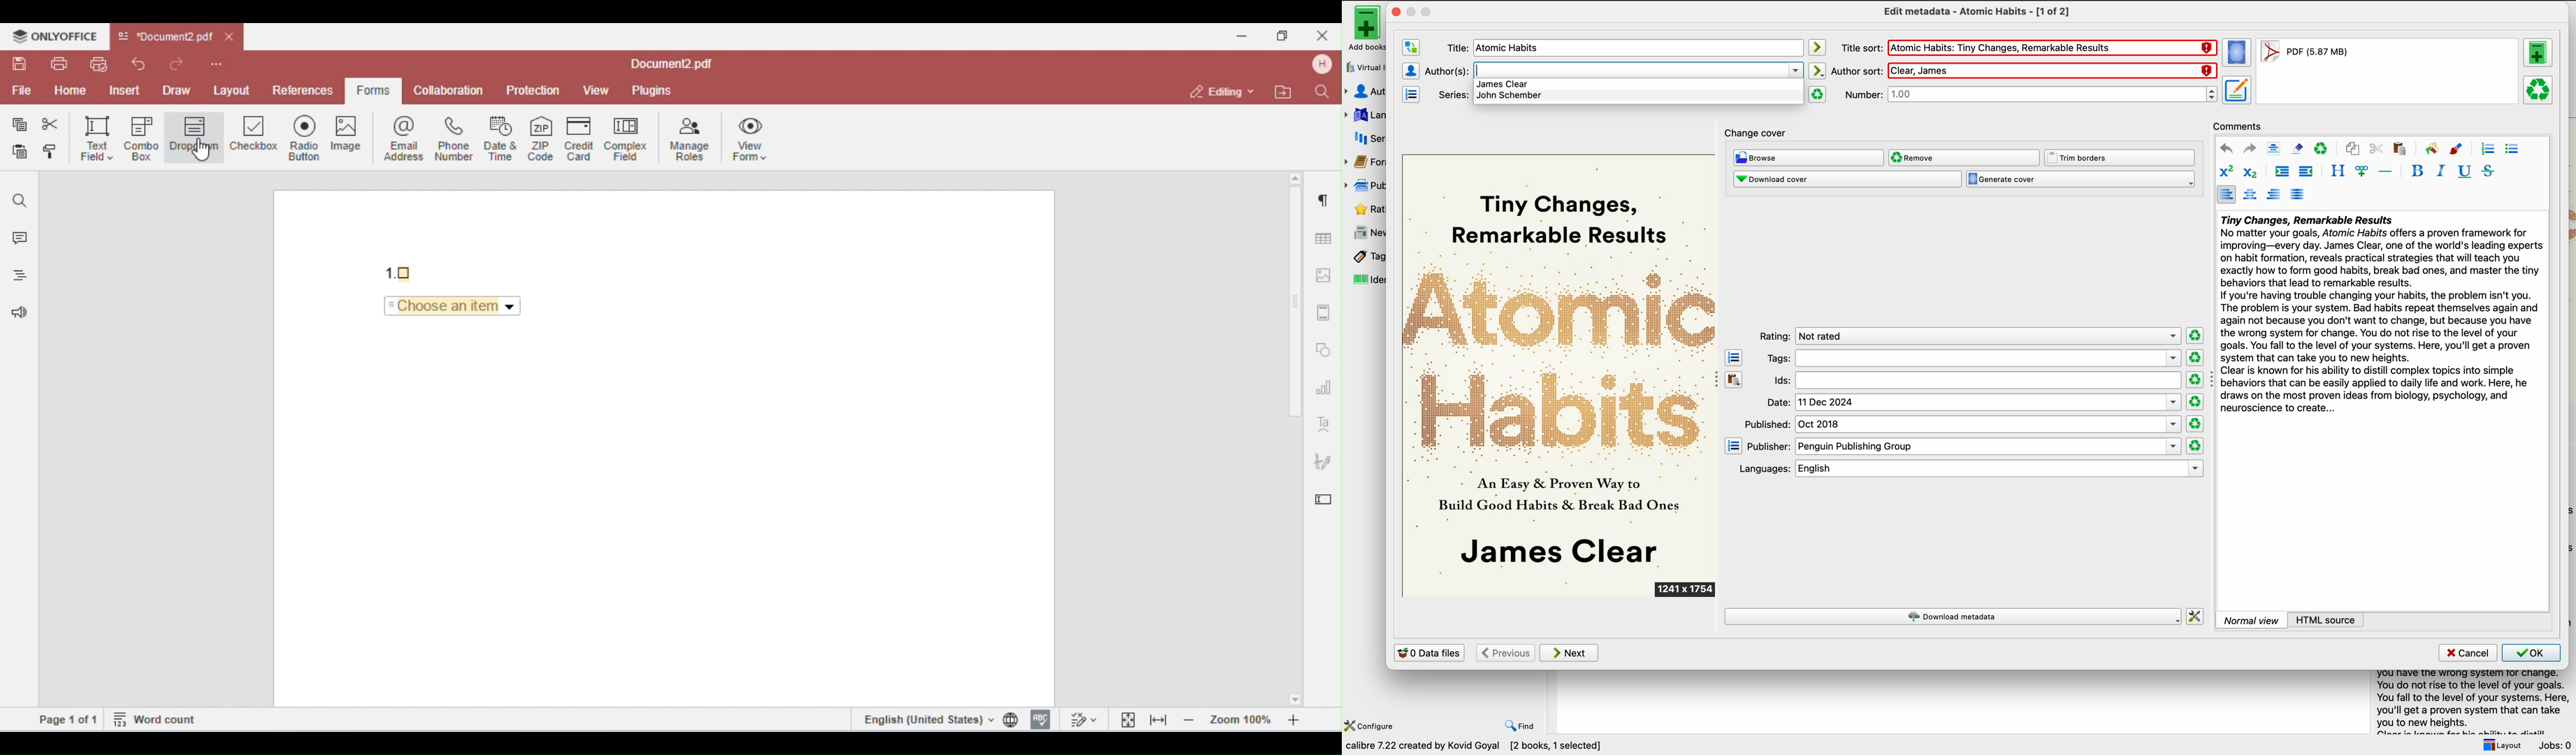 The height and width of the screenshot is (756, 2576). What do you see at coordinates (1964, 424) in the screenshot?
I see `published` at bounding box center [1964, 424].